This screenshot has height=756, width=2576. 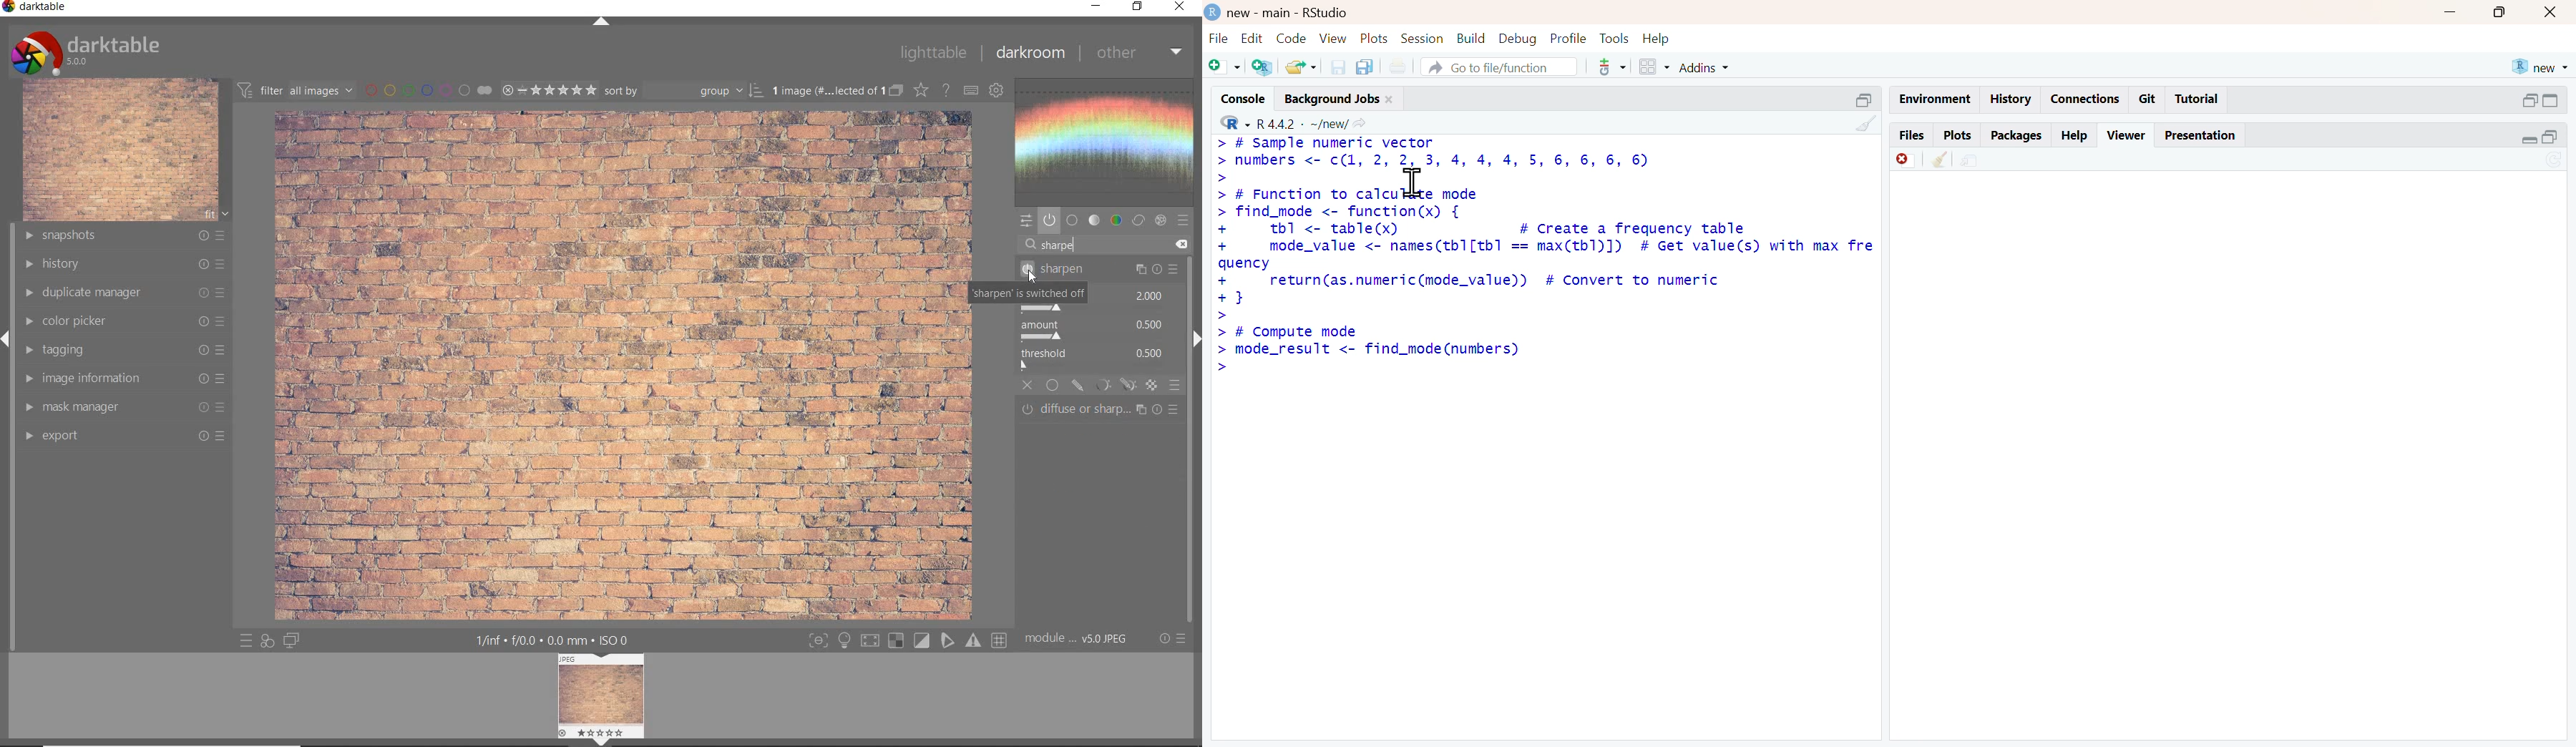 I want to click on expand/collapse , so click(x=1865, y=99).